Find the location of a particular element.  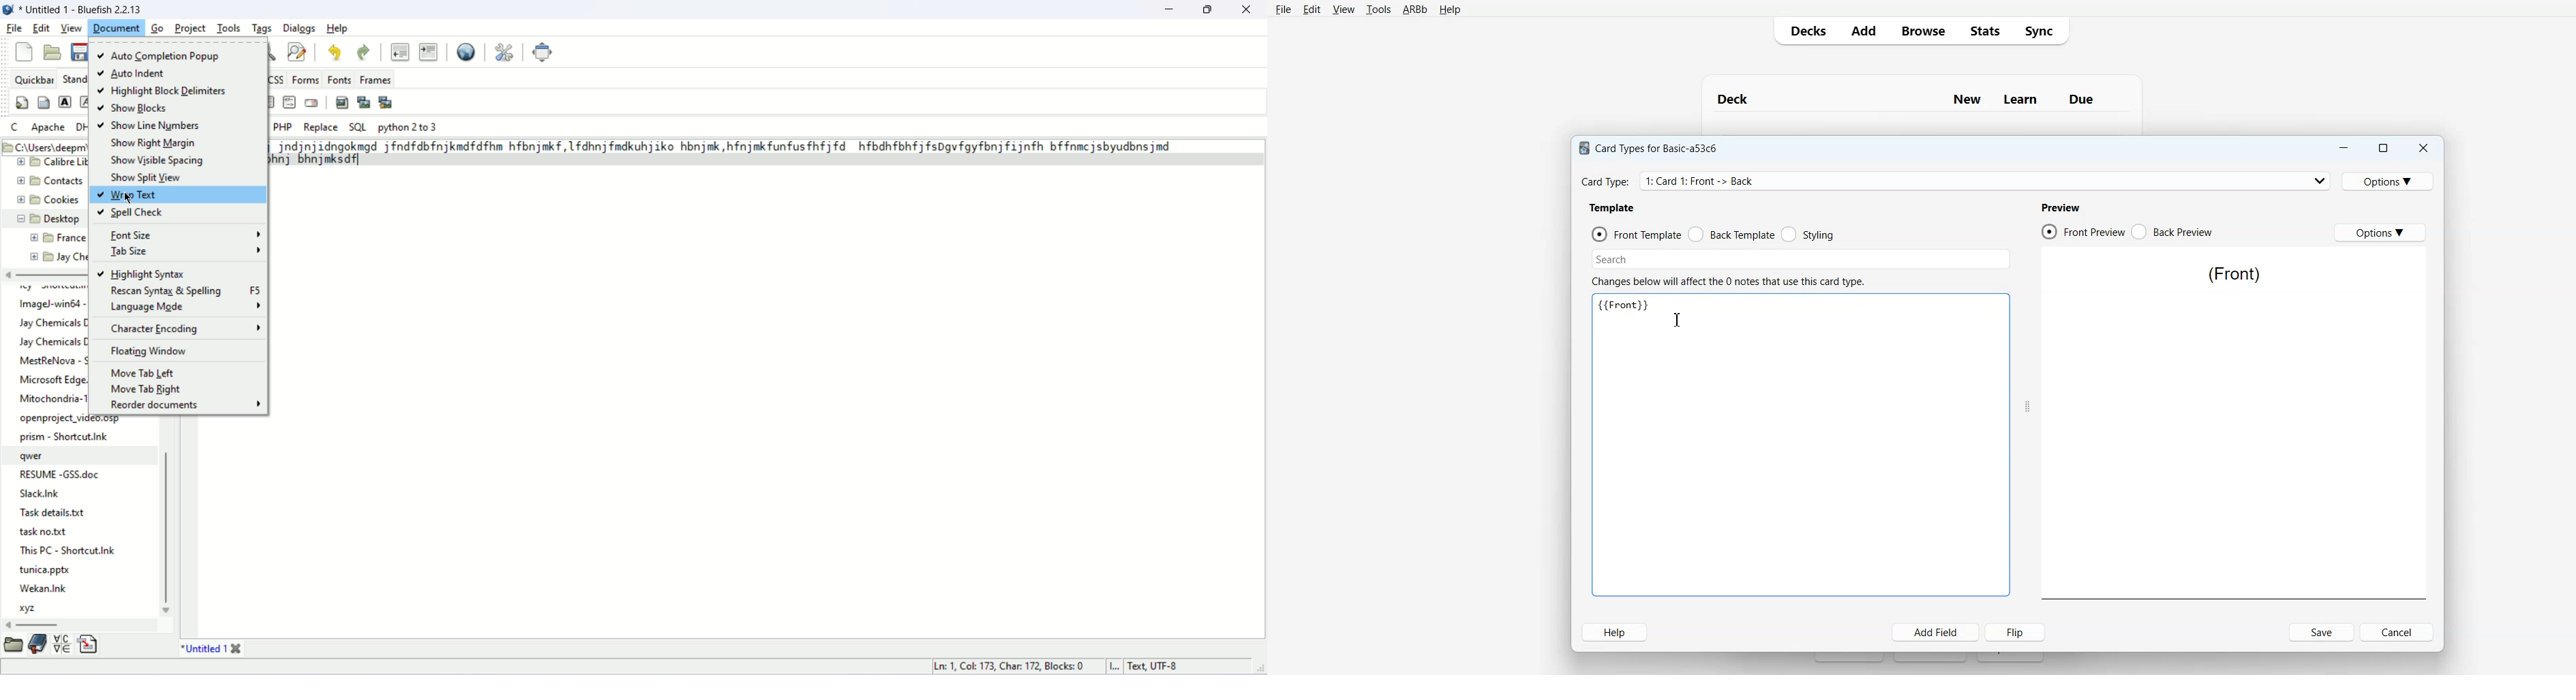

Front Template is located at coordinates (1637, 235).